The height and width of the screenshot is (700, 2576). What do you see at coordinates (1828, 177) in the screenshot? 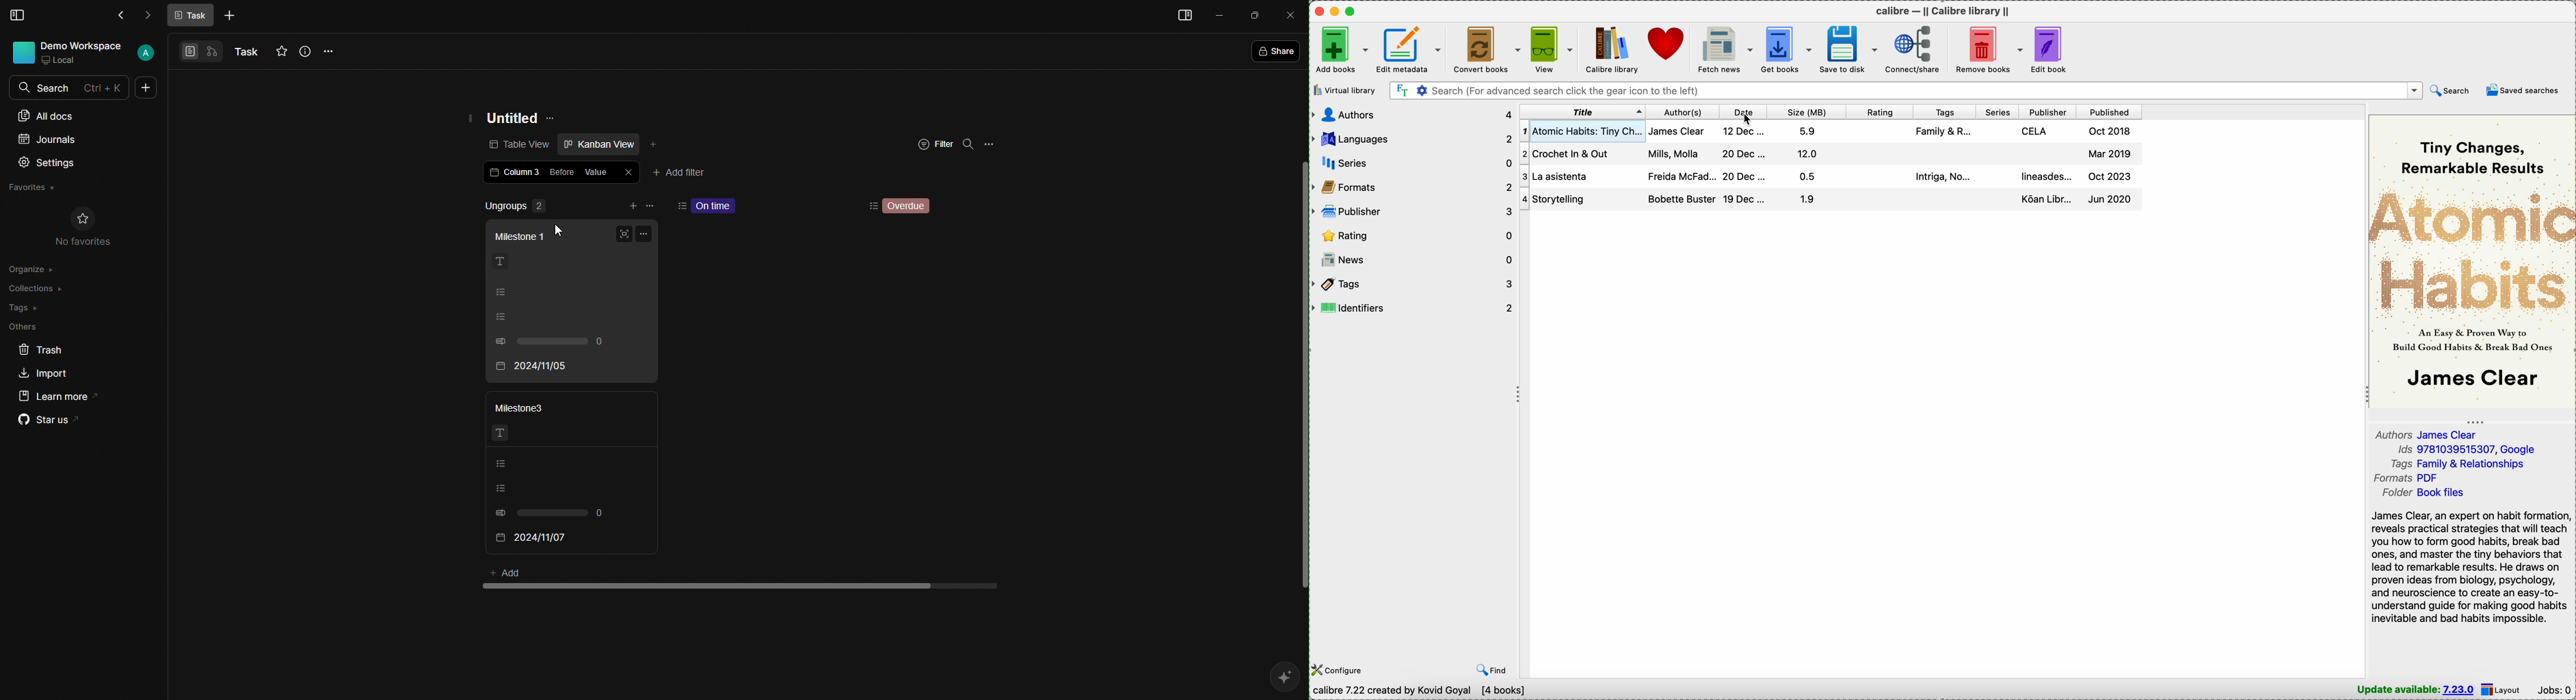
I see `La Asistentaa book details` at bounding box center [1828, 177].